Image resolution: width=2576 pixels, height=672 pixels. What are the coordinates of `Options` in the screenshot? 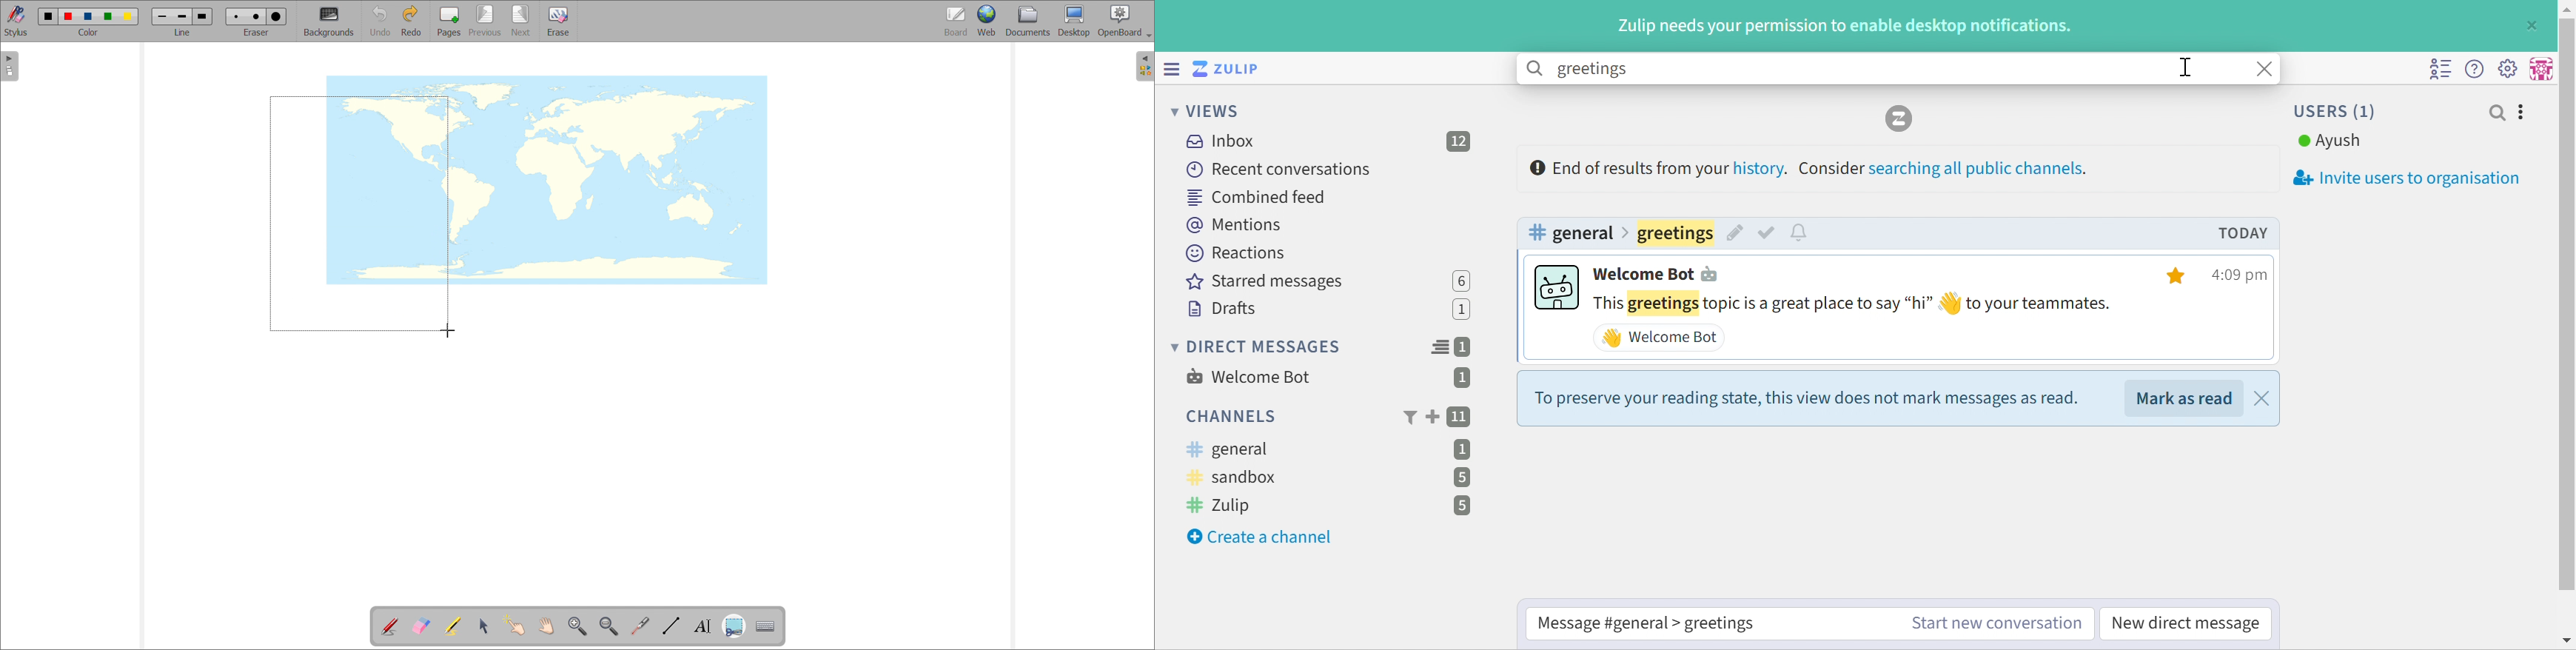 It's located at (2522, 113).